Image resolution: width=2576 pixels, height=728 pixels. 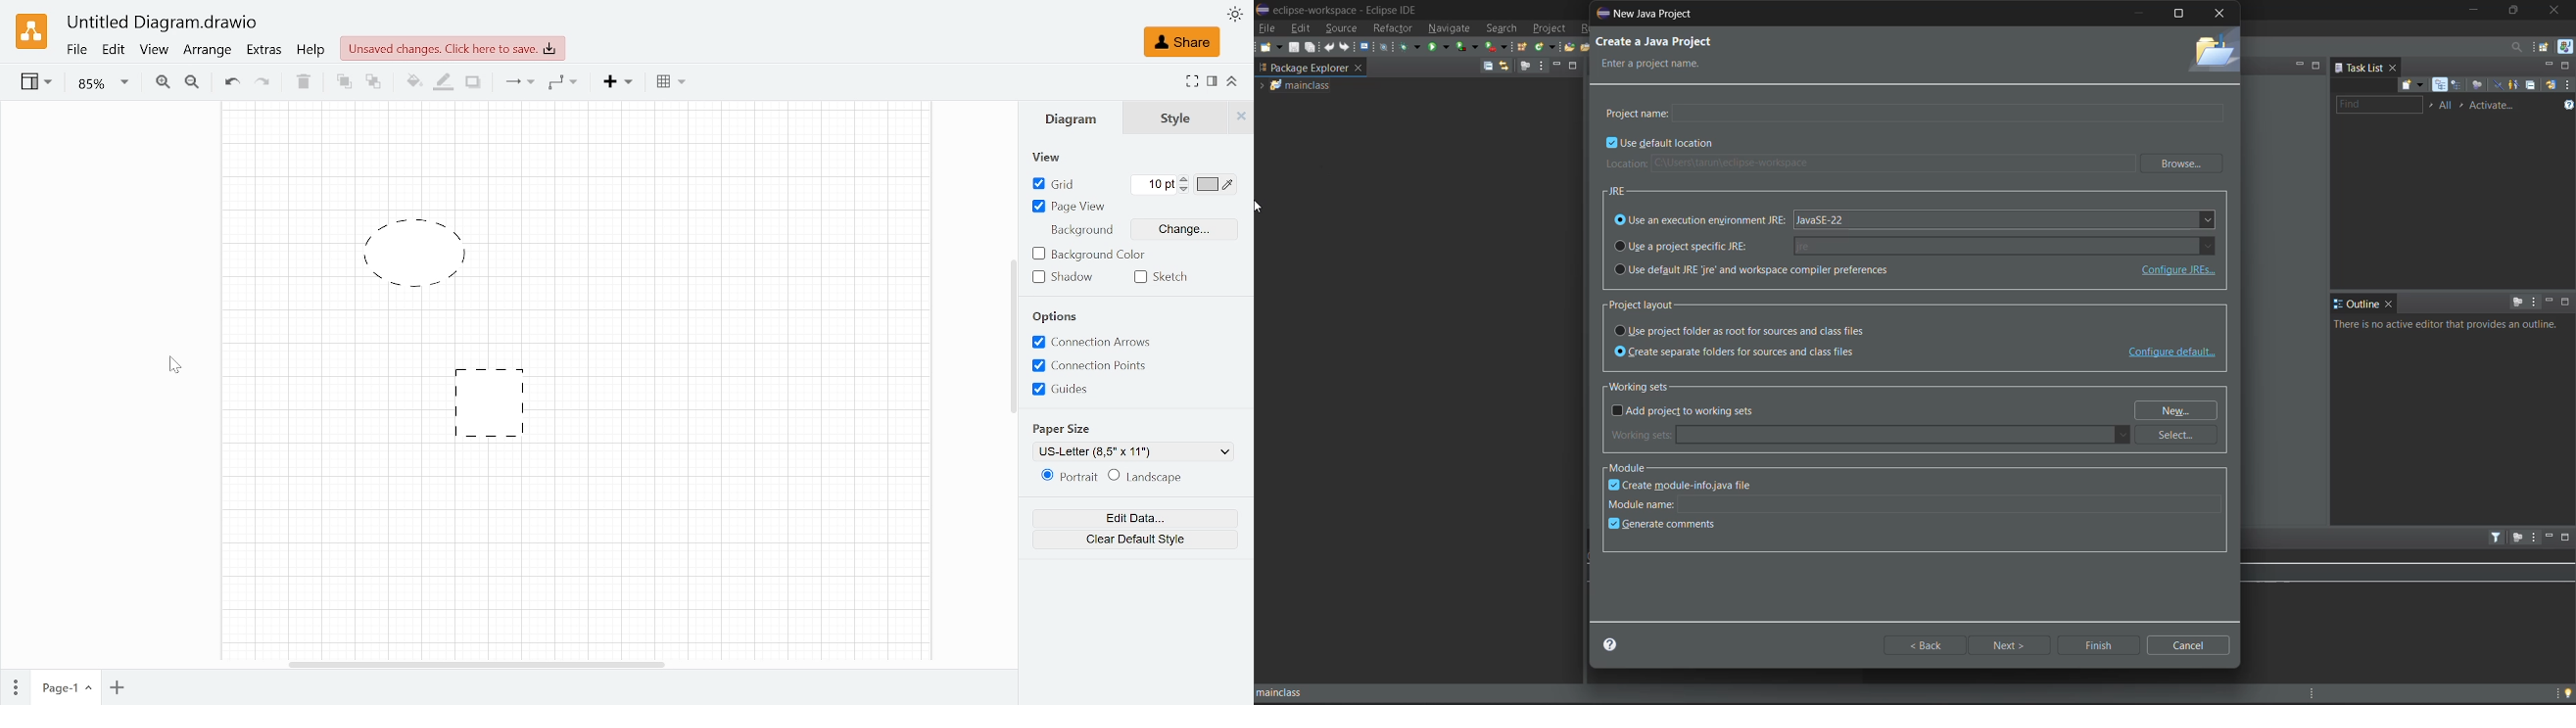 What do you see at coordinates (1072, 120) in the screenshot?
I see `` at bounding box center [1072, 120].